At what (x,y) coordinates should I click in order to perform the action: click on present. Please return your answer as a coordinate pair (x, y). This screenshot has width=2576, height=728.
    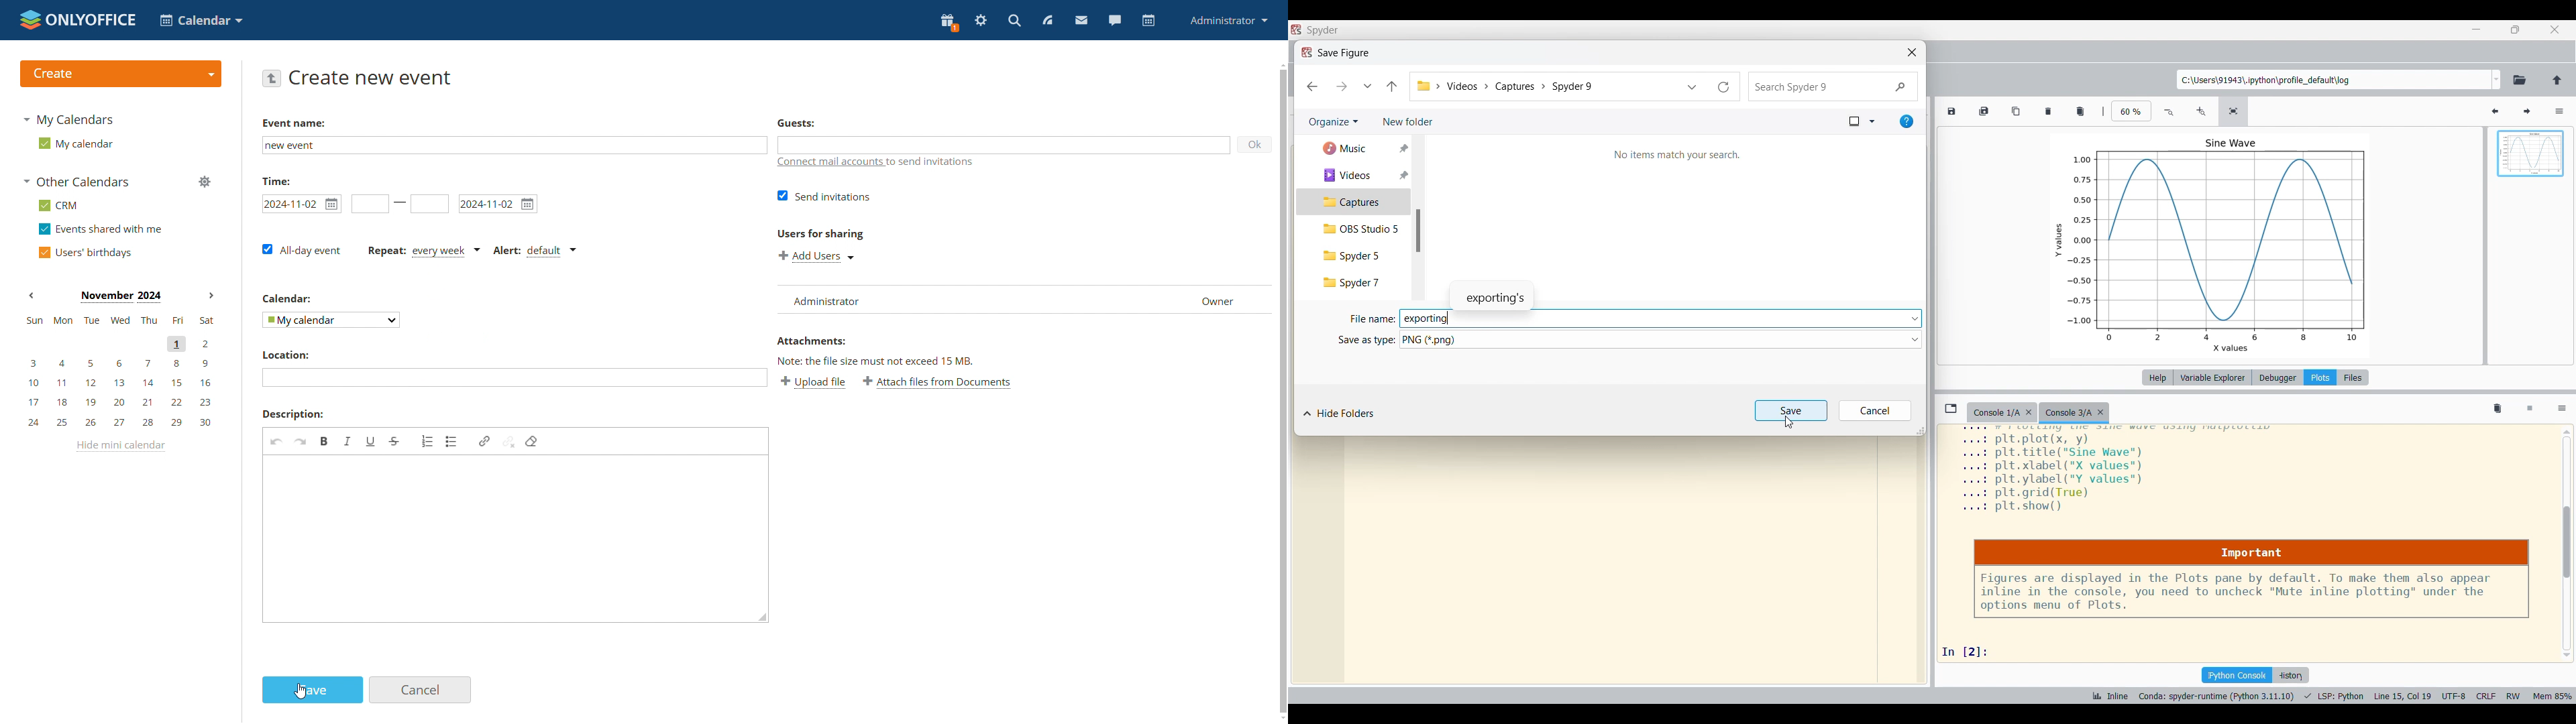
    Looking at the image, I should click on (949, 23).